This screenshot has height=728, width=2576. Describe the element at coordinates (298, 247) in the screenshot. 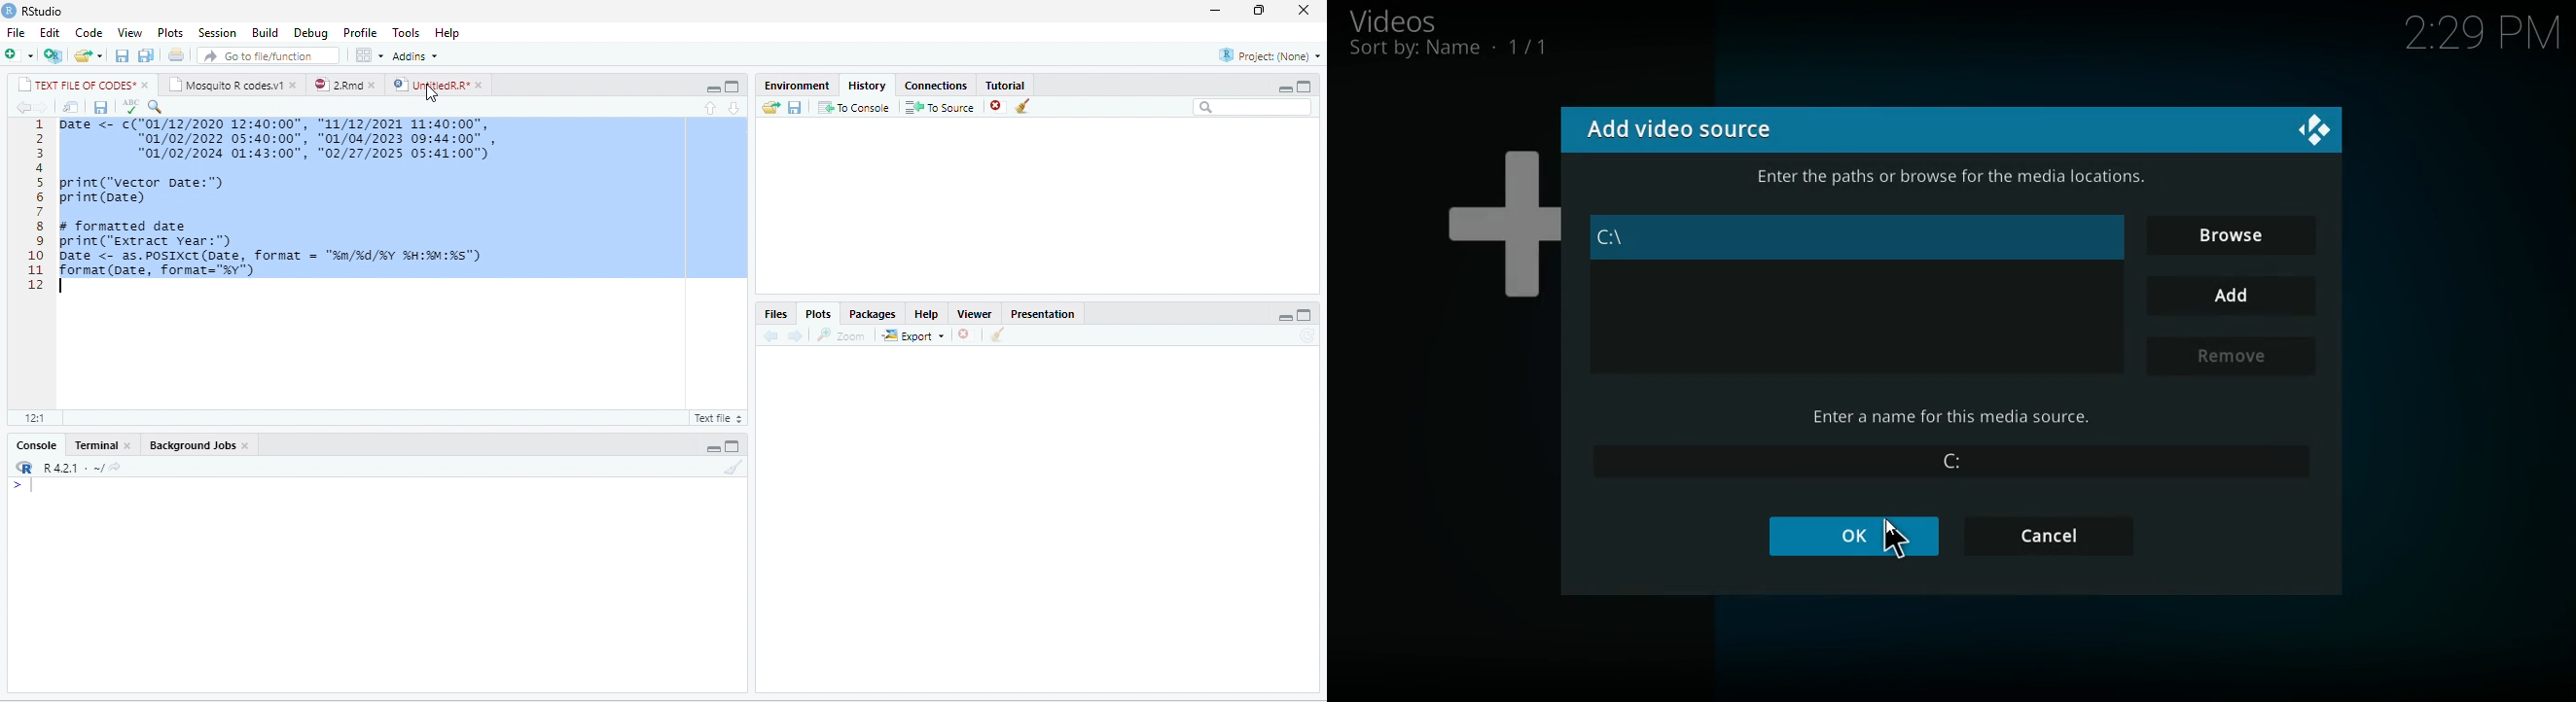

I see `# formatted date print("extract year:") Date <- as.POSIXCT(Date, format = "n/%d/%Y %H:M:%s") format(Date, format="%y")` at that location.